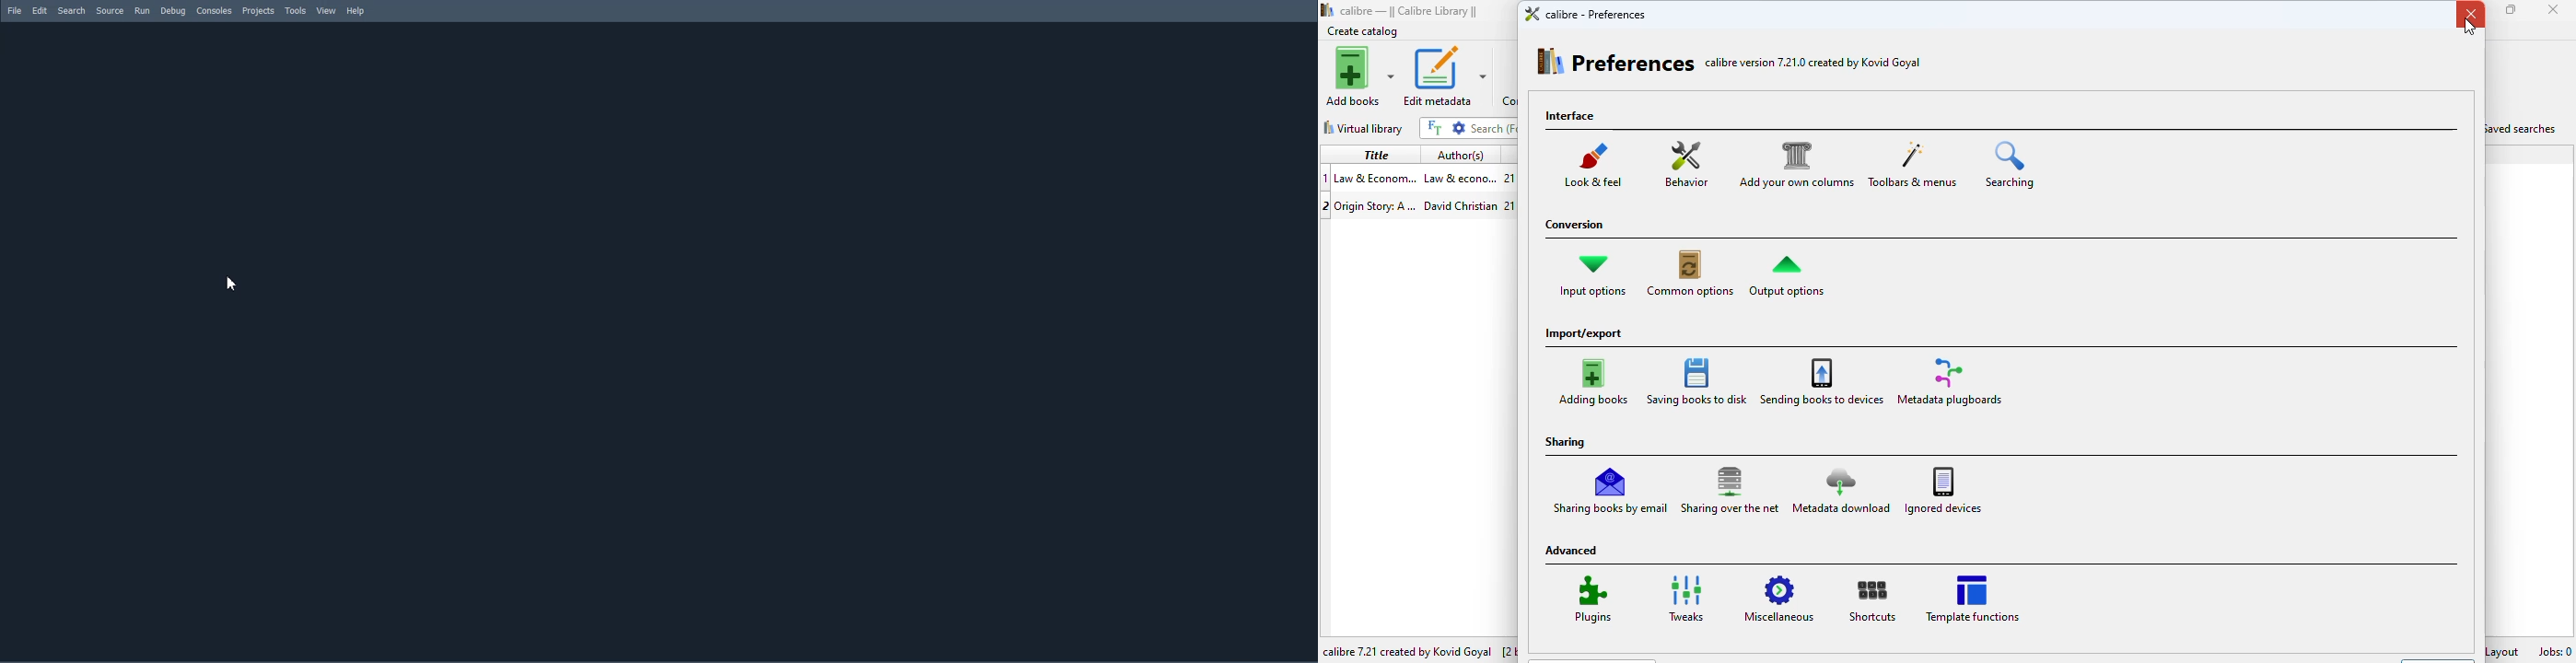 The height and width of the screenshot is (672, 2576). I want to click on advanced, so click(1573, 551).